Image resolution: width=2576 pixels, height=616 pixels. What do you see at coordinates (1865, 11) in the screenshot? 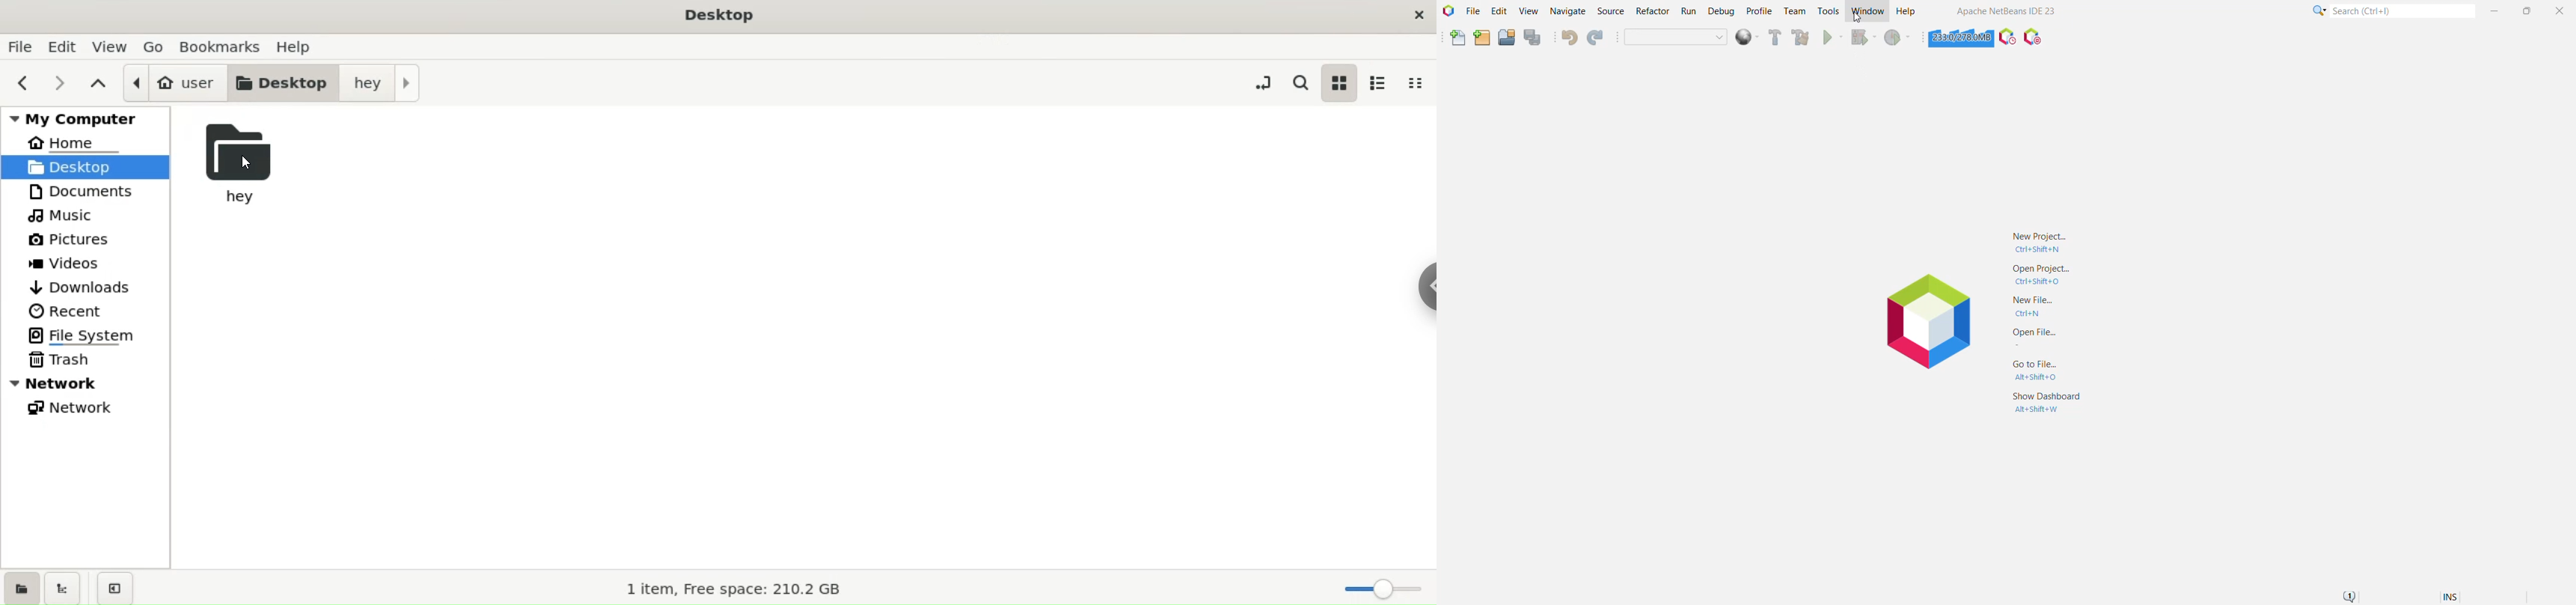
I see `Window` at bounding box center [1865, 11].